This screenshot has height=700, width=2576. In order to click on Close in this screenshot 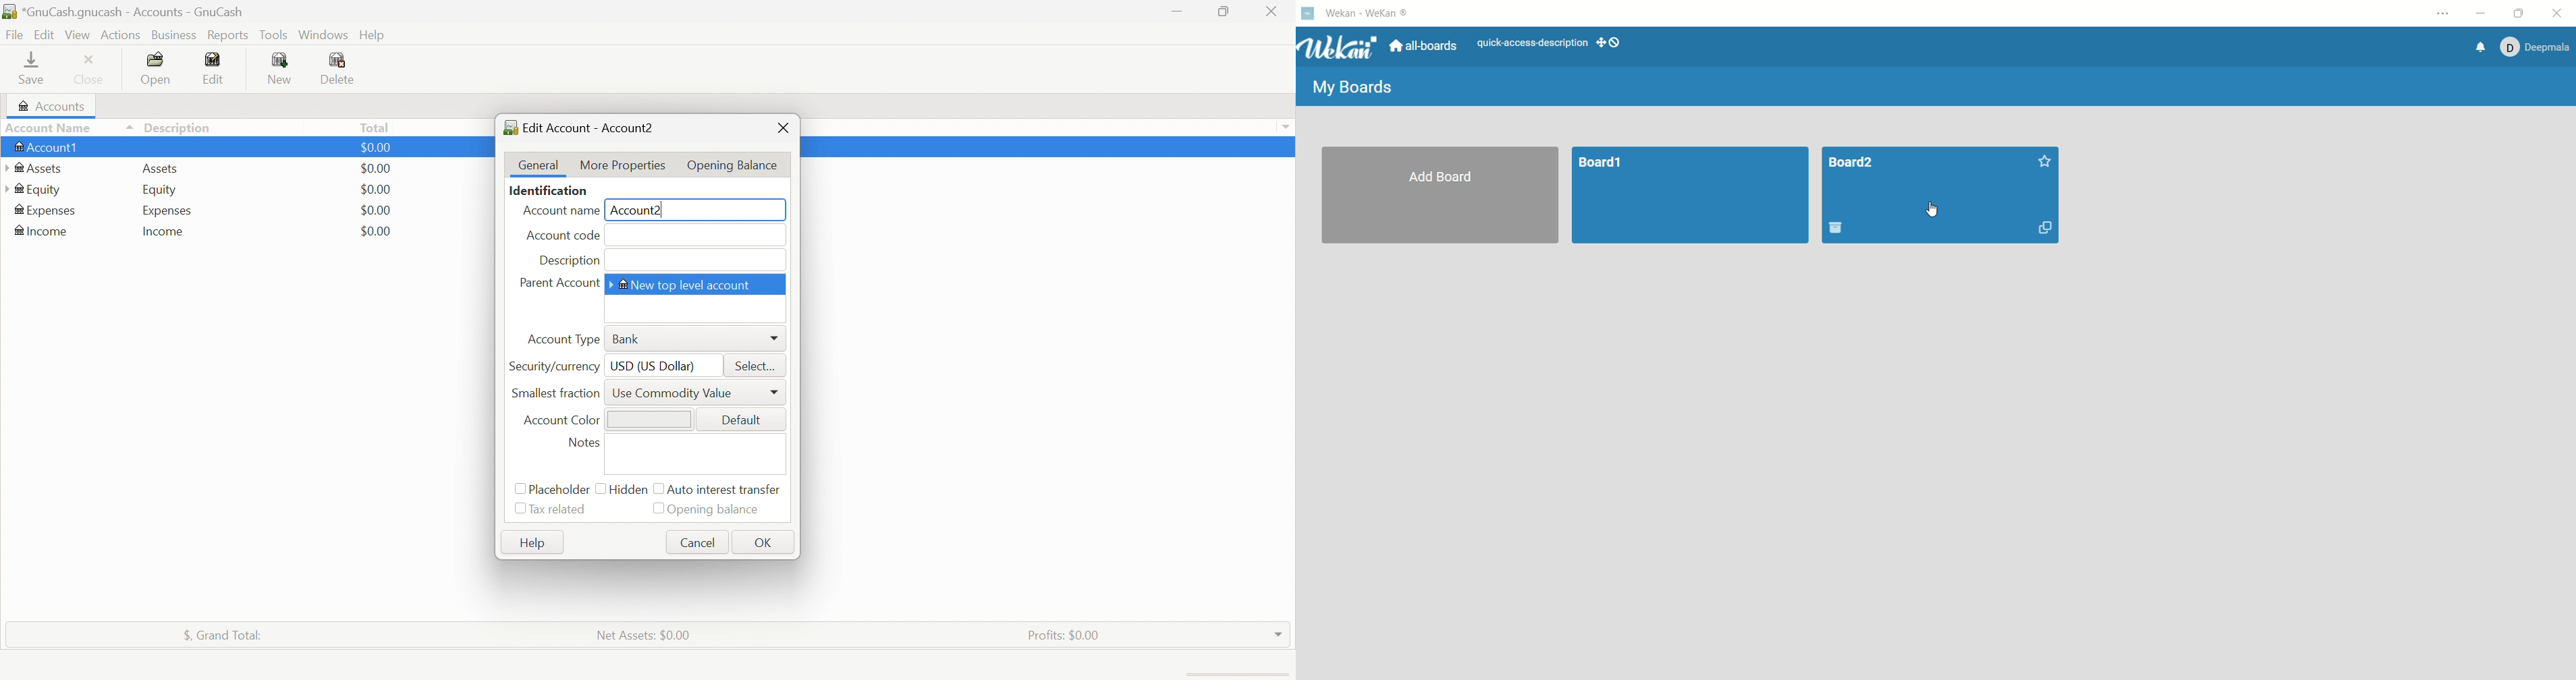, I will do `click(1269, 11)`.